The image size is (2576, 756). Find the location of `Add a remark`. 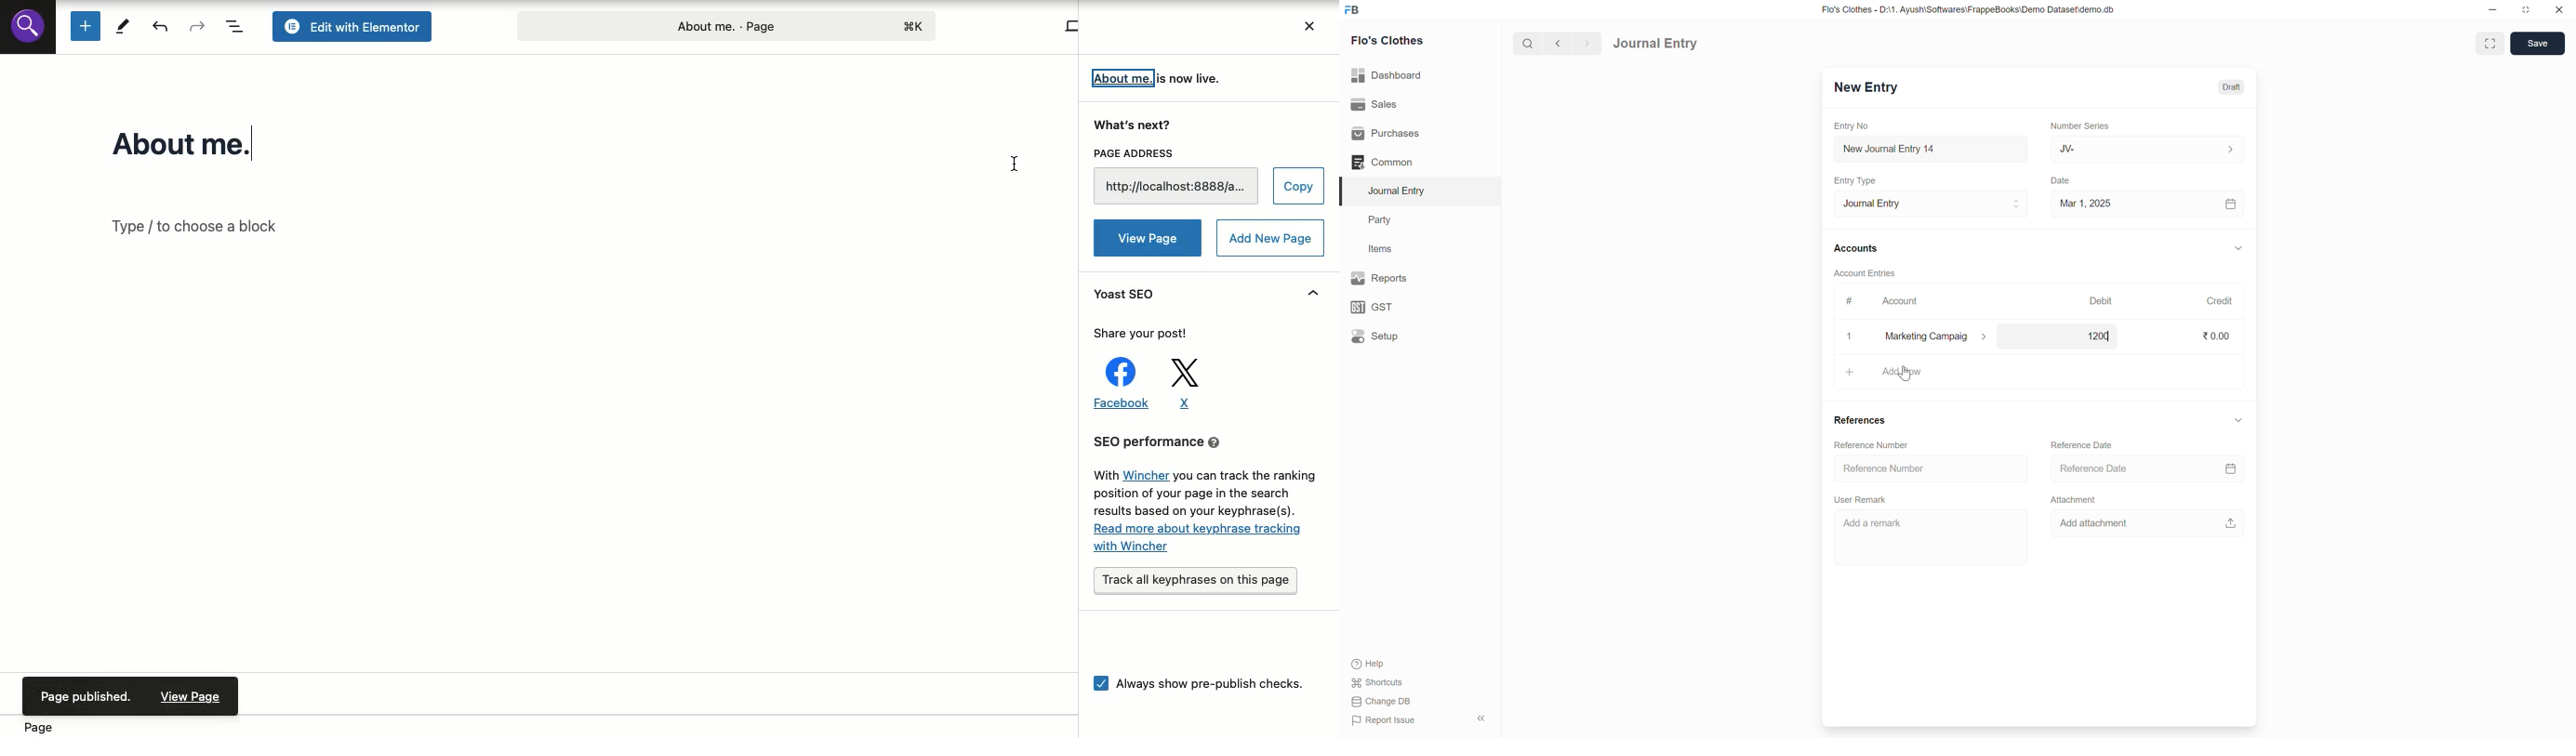

Add a remark is located at coordinates (1870, 523).